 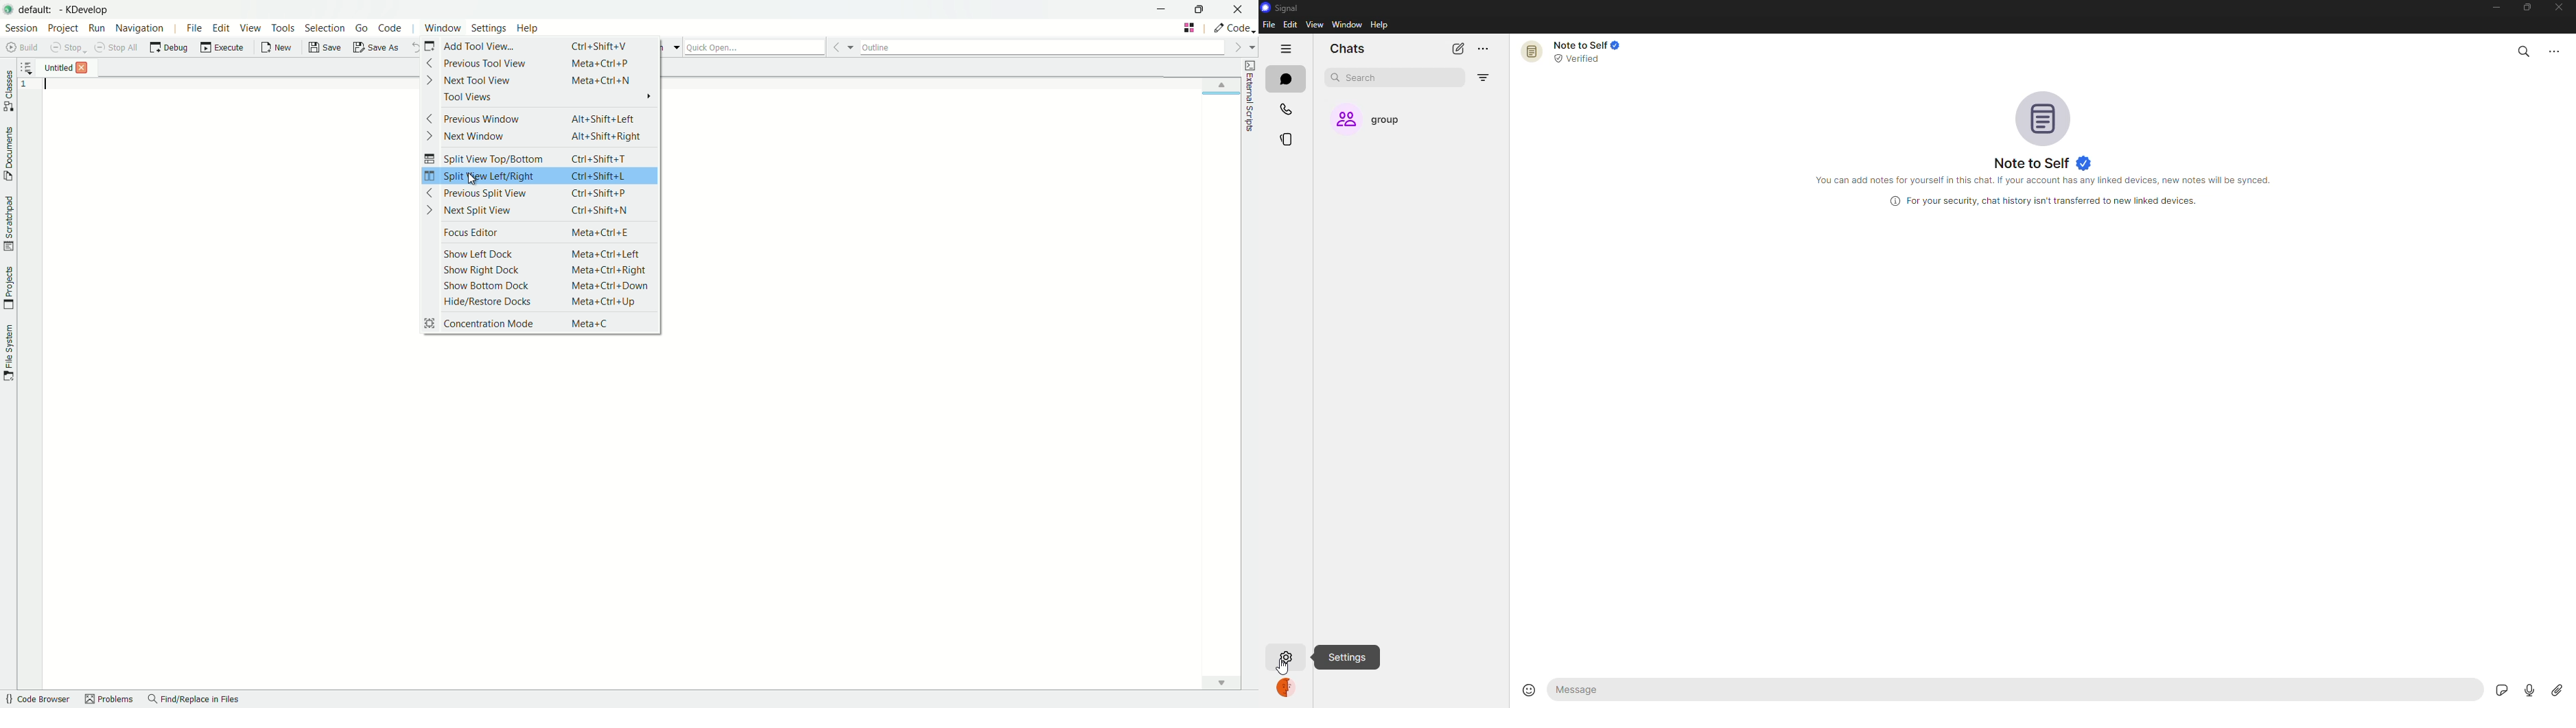 What do you see at coordinates (1289, 691) in the screenshot?
I see `profile` at bounding box center [1289, 691].